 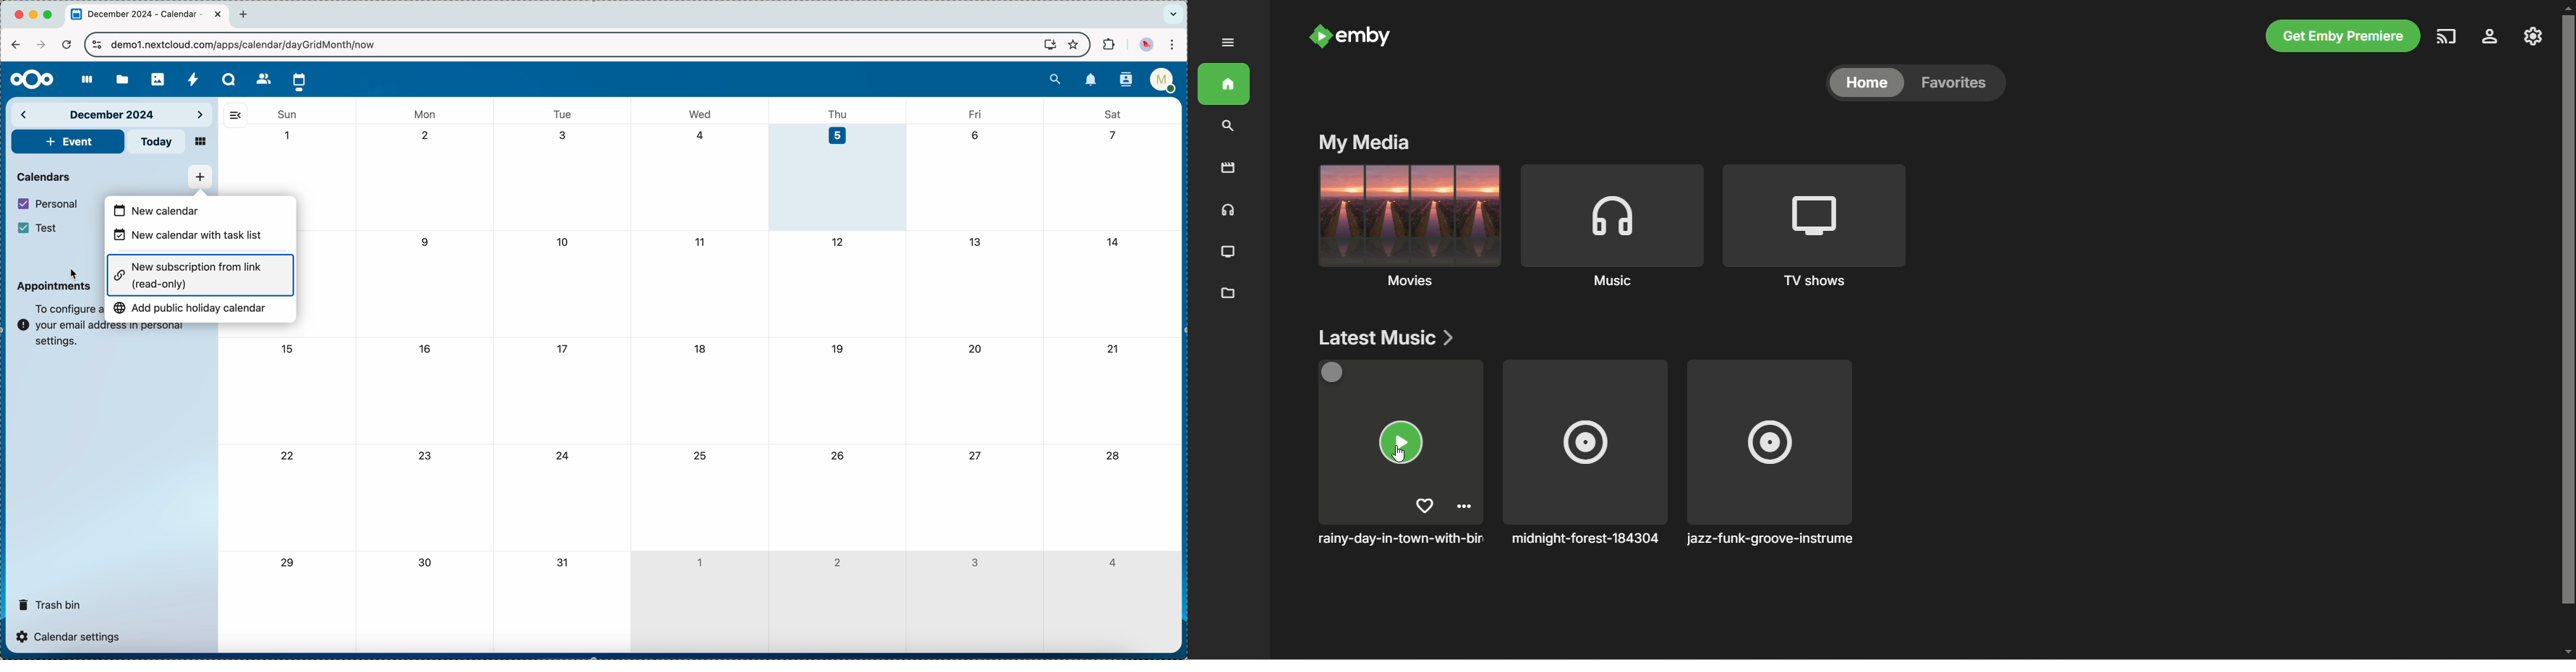 I want to click on customize and control Google Chrome, so click(x=1176, y=45).